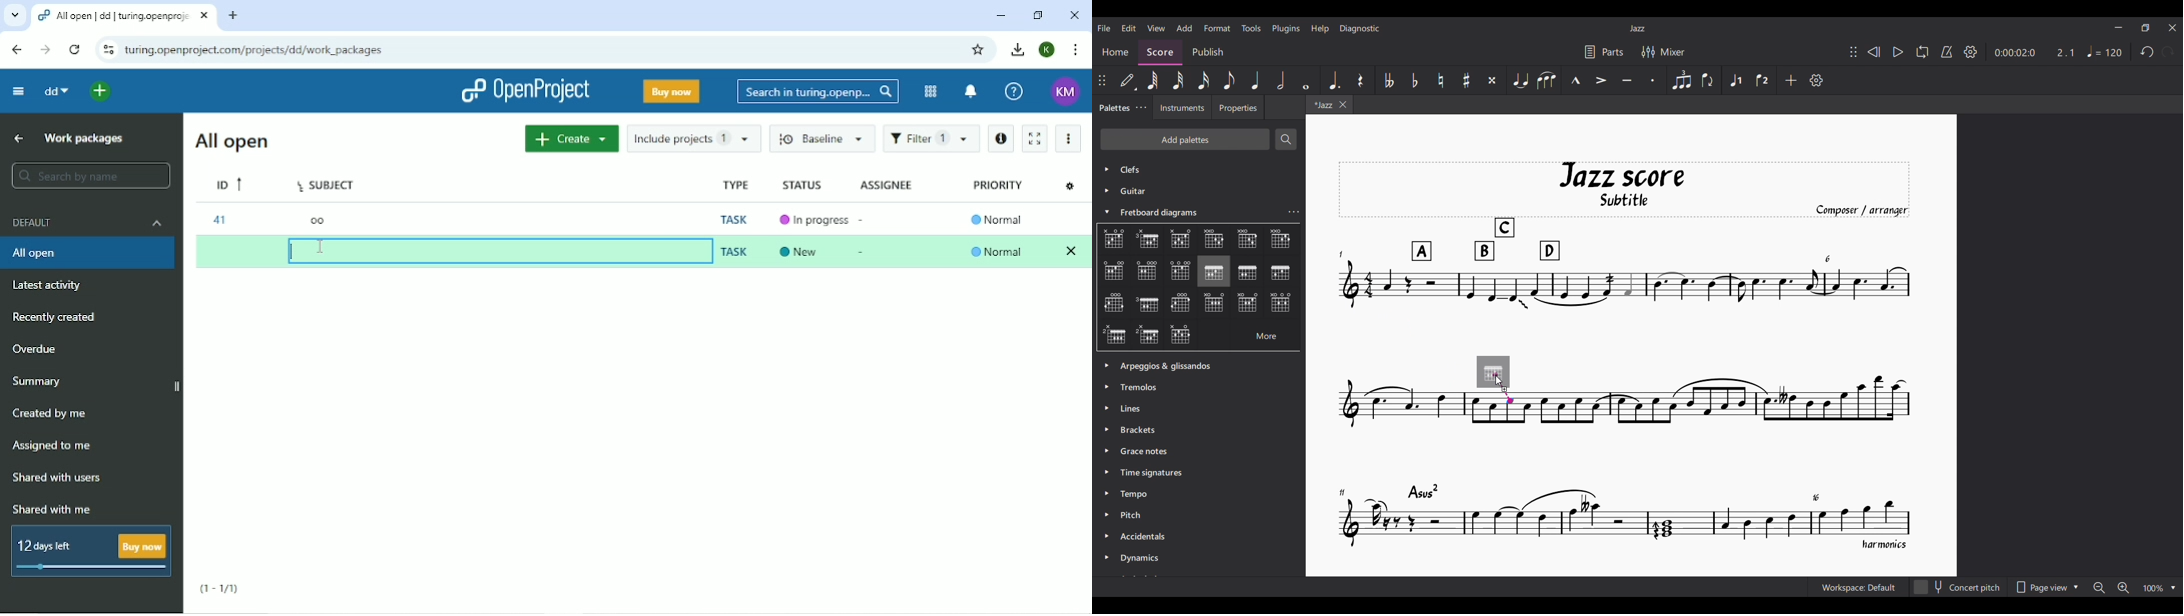 This screenshot has height=616, width=2184. What do you see at coordinates (1107, 211) in the screenshot?
I see `Collapse` at bounding box center [1107, 211].